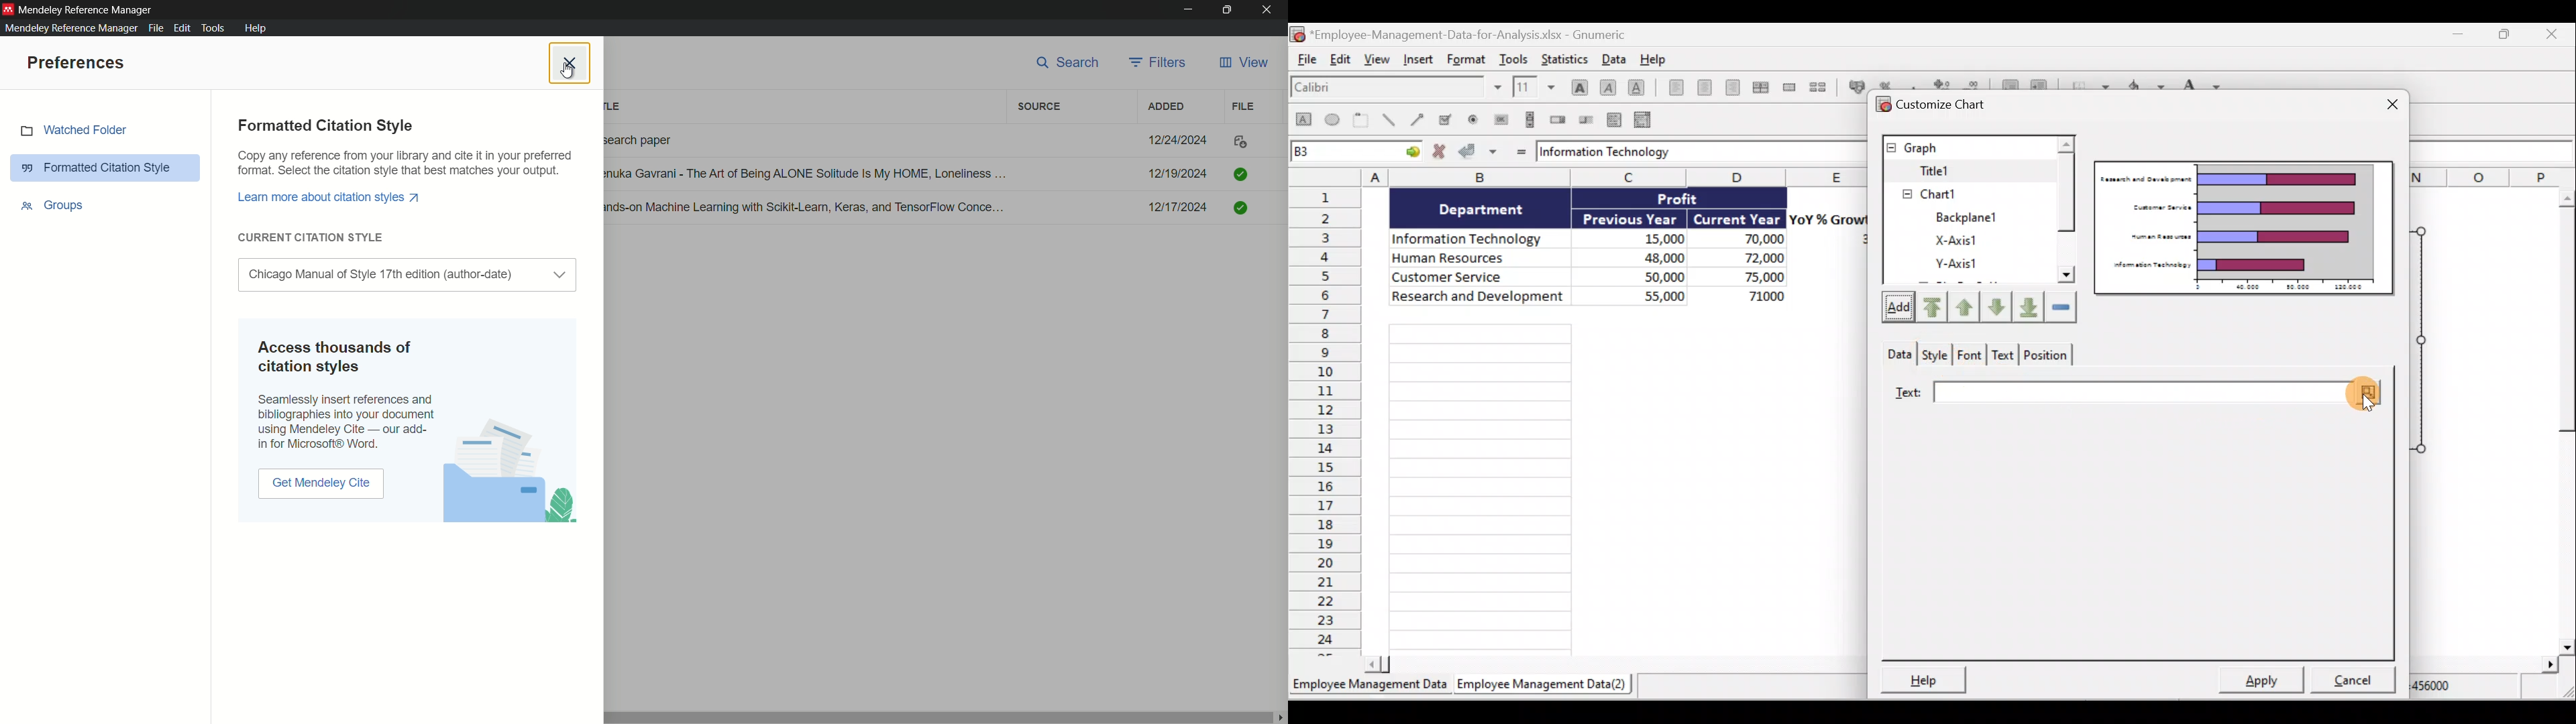  What do you see at coordinates (1997, 309) in the screenshot?
I see `Move down` at bounding box center [1997, 309].